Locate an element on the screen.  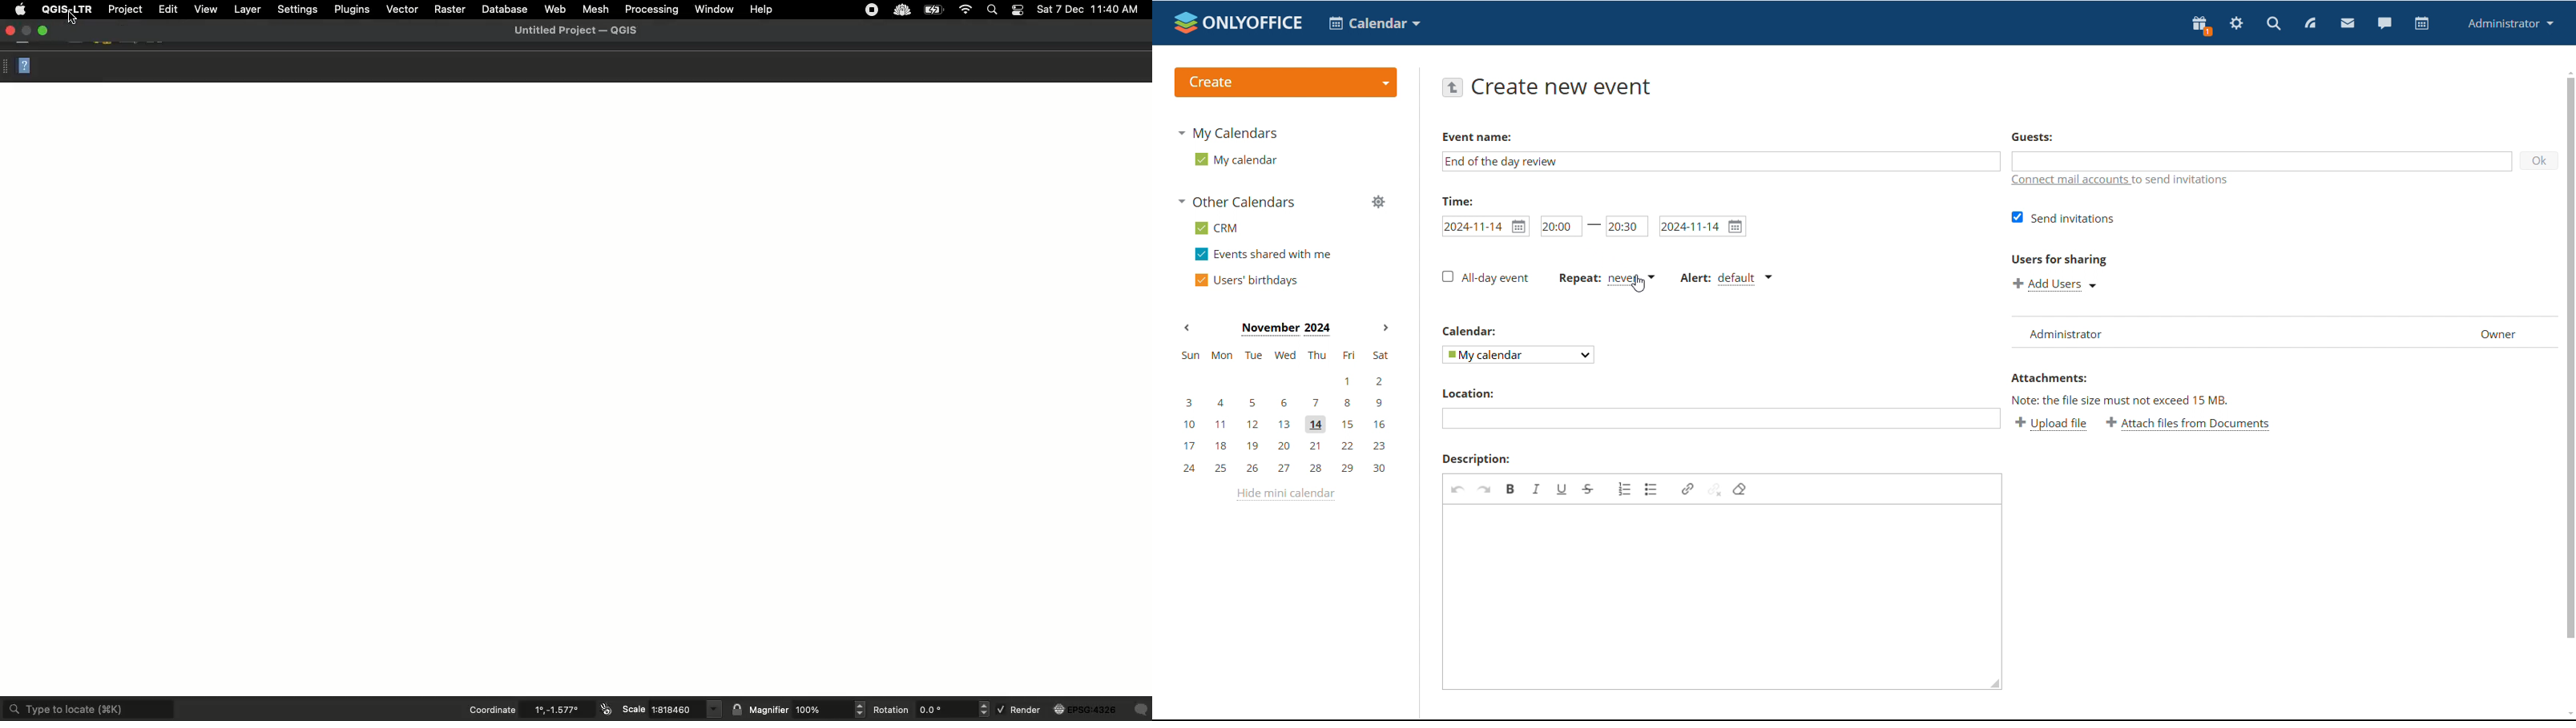
Owner is located at coordinates (2499, 333).